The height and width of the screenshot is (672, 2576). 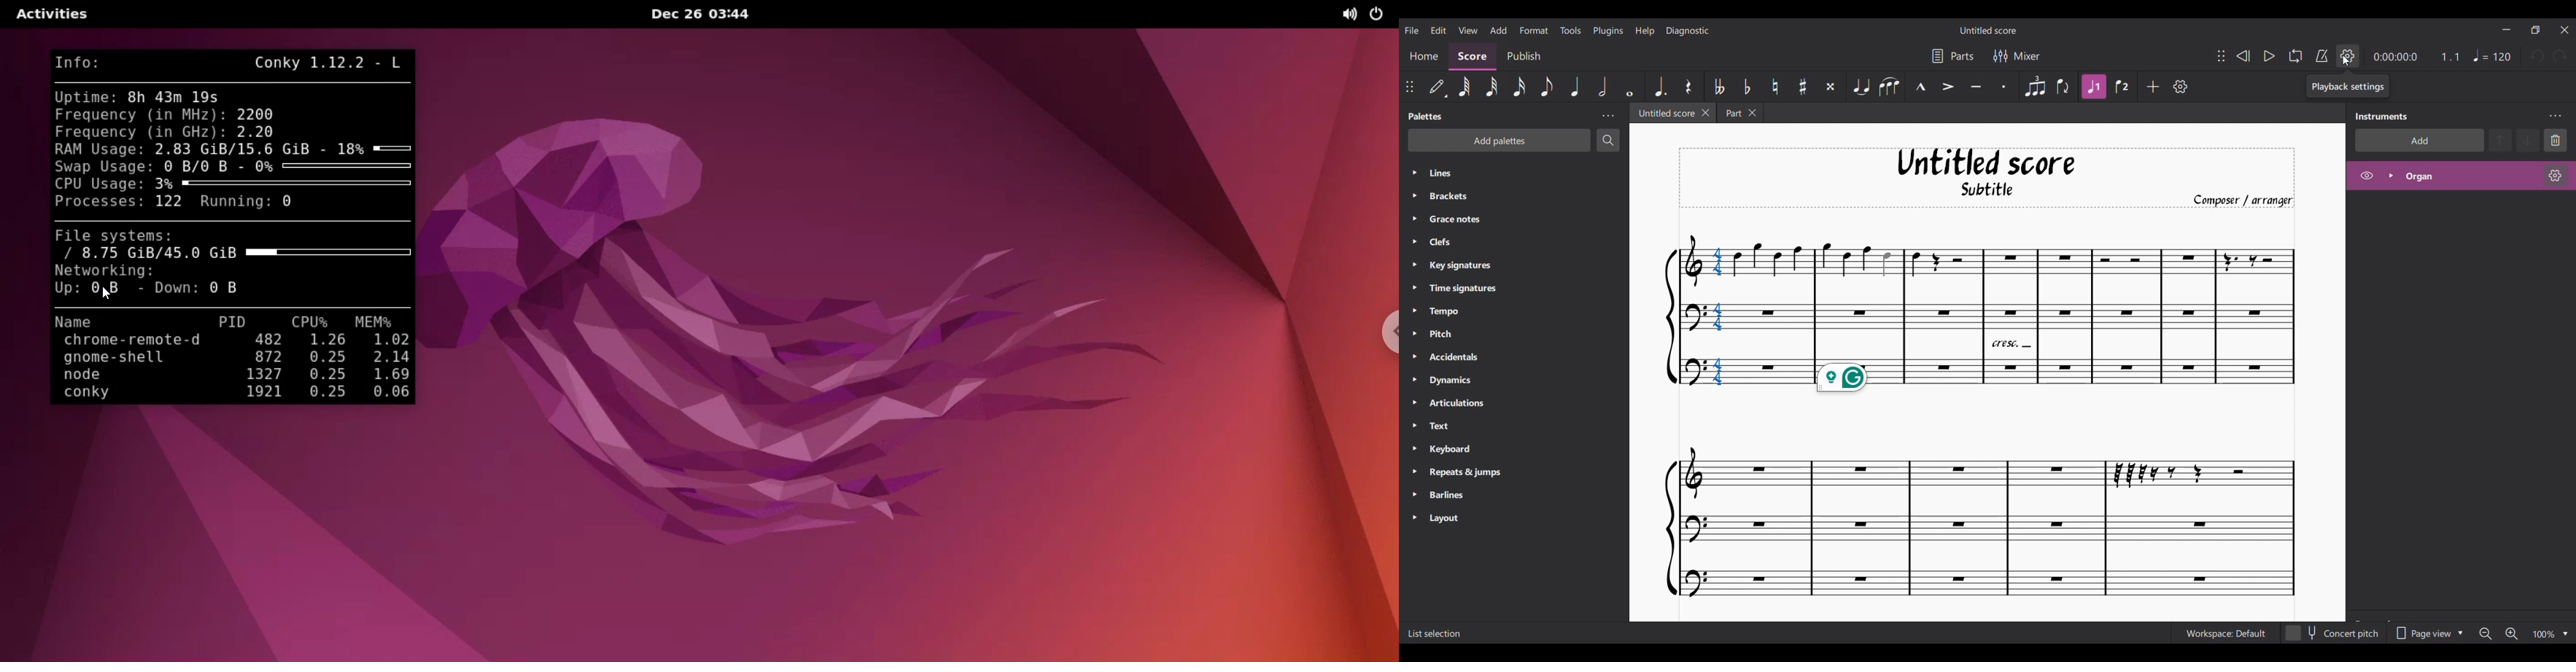 What do you see at coordinates (1842, 378) in the screenshot?
I see `Grammarly extension` at bounding box center [1842, 378].